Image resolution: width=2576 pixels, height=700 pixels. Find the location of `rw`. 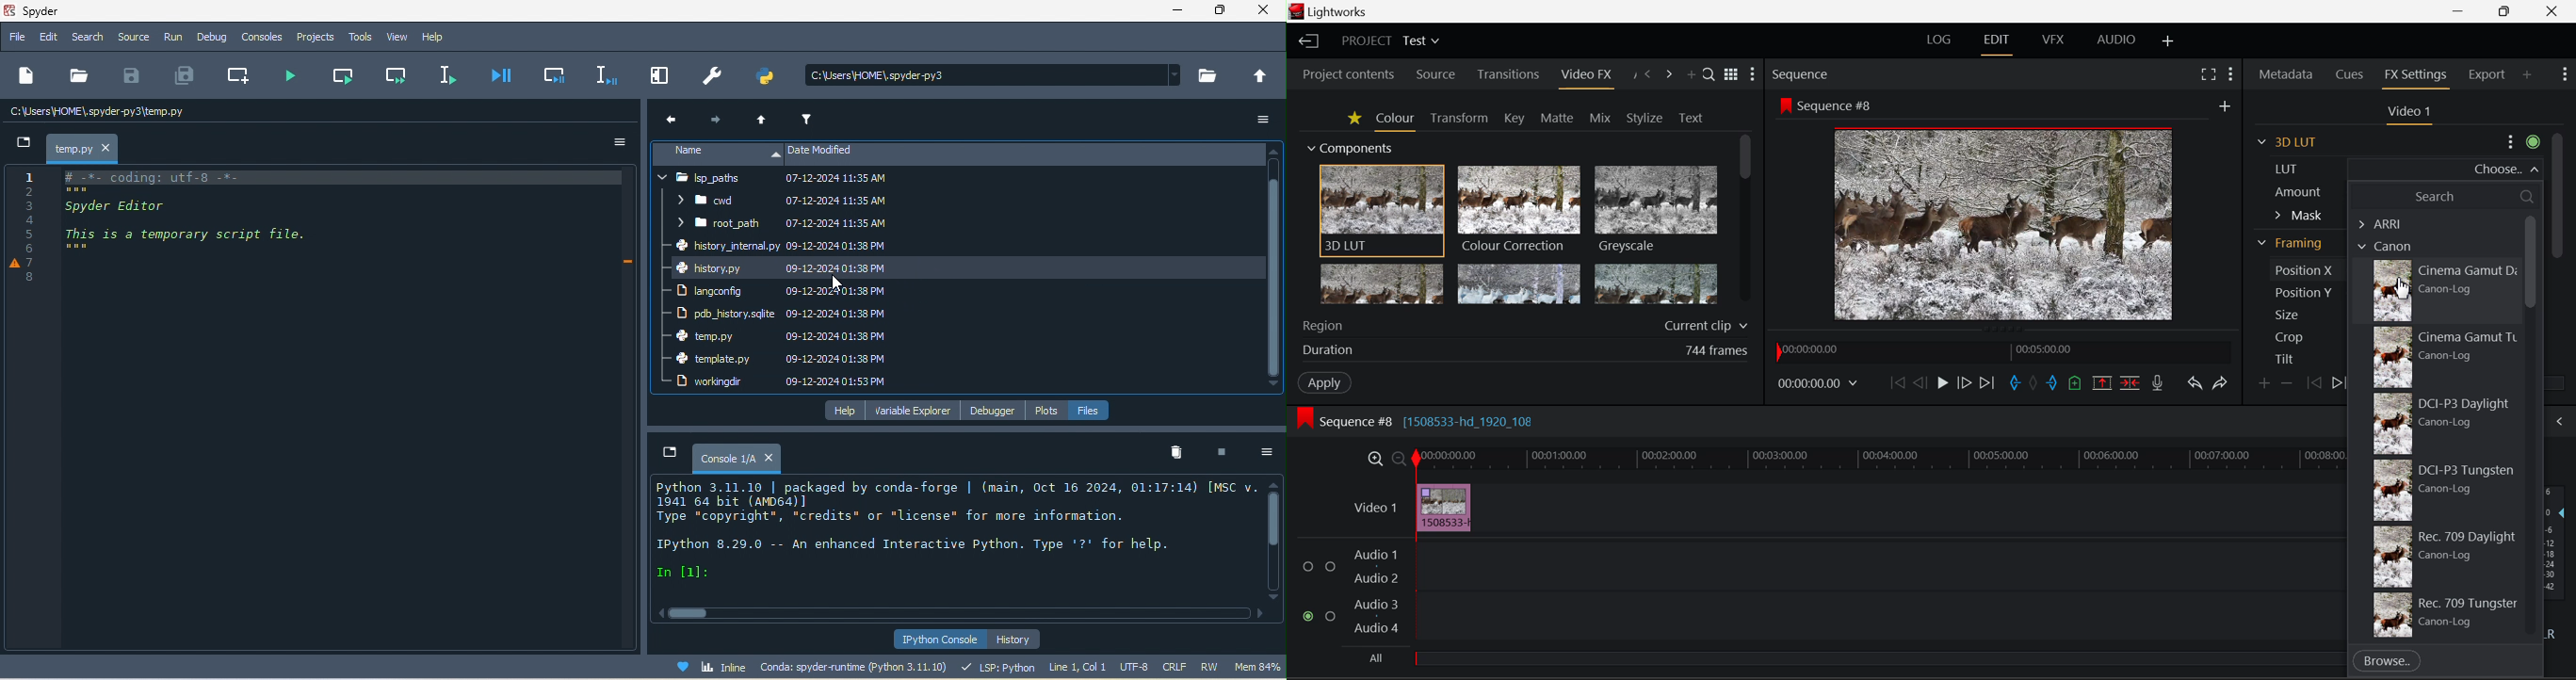

rw is located at coordinates (1215, 665).